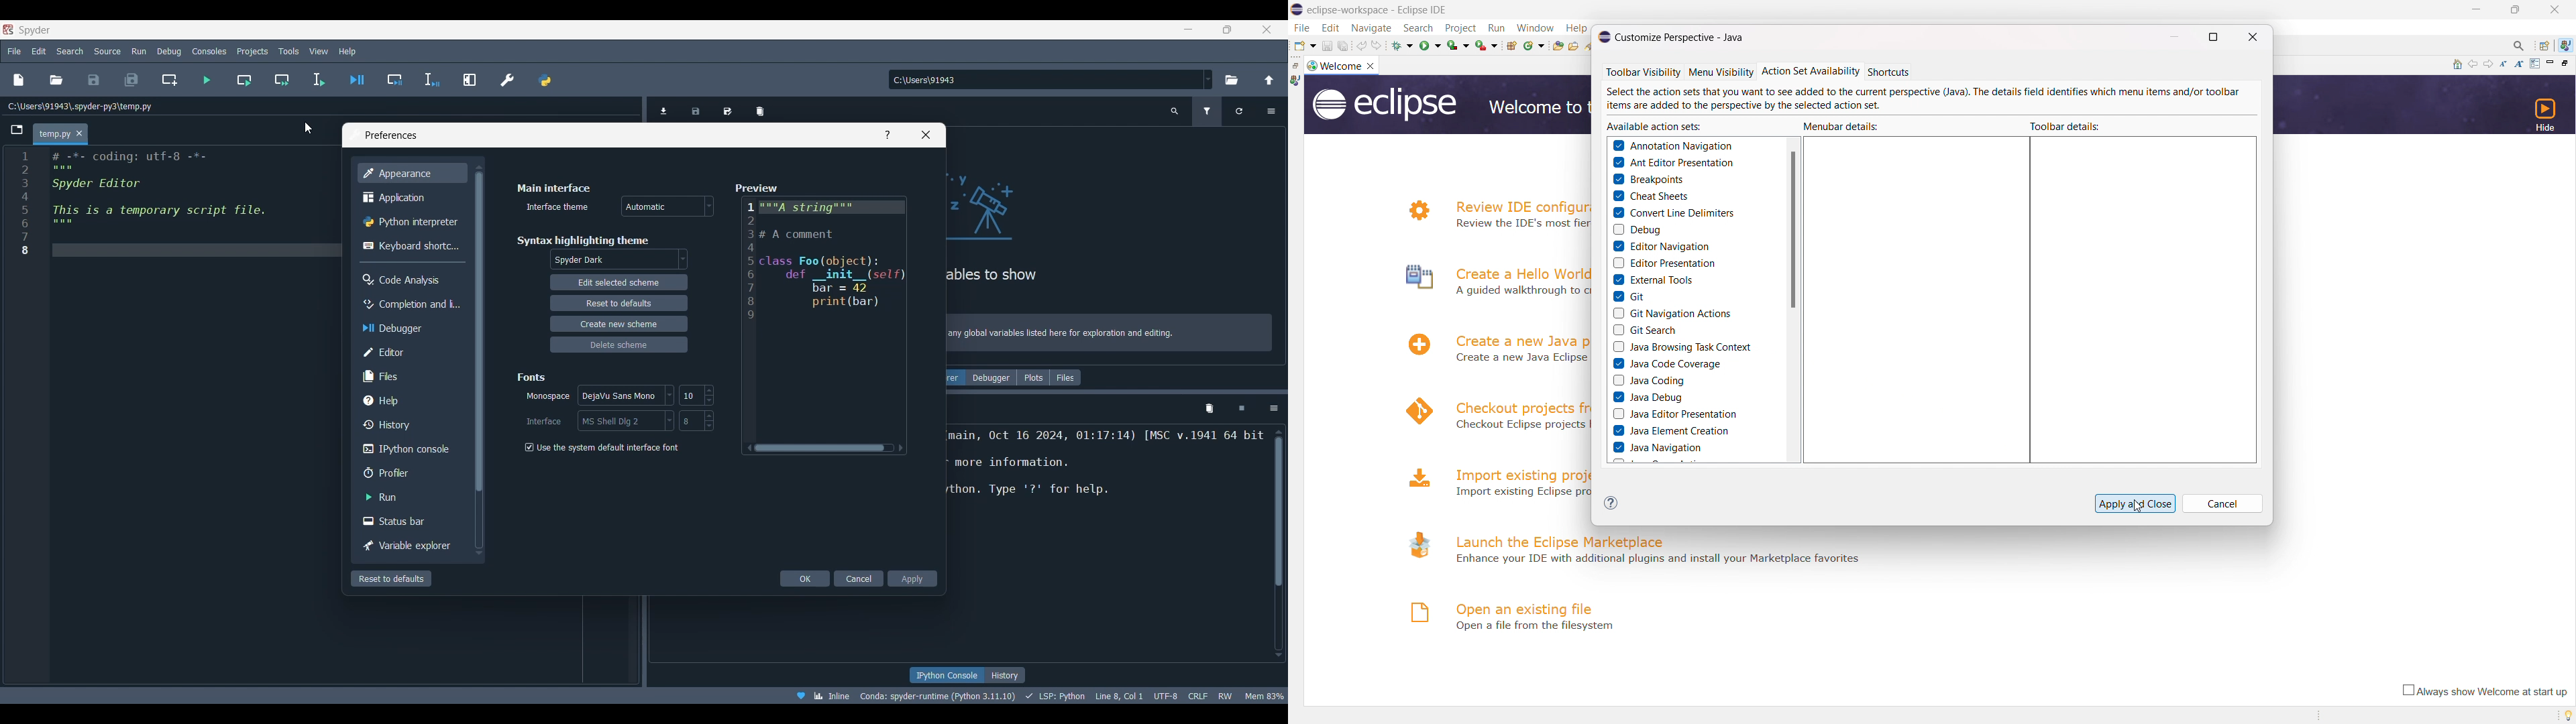  I want to click on History, so click(1005, 674).